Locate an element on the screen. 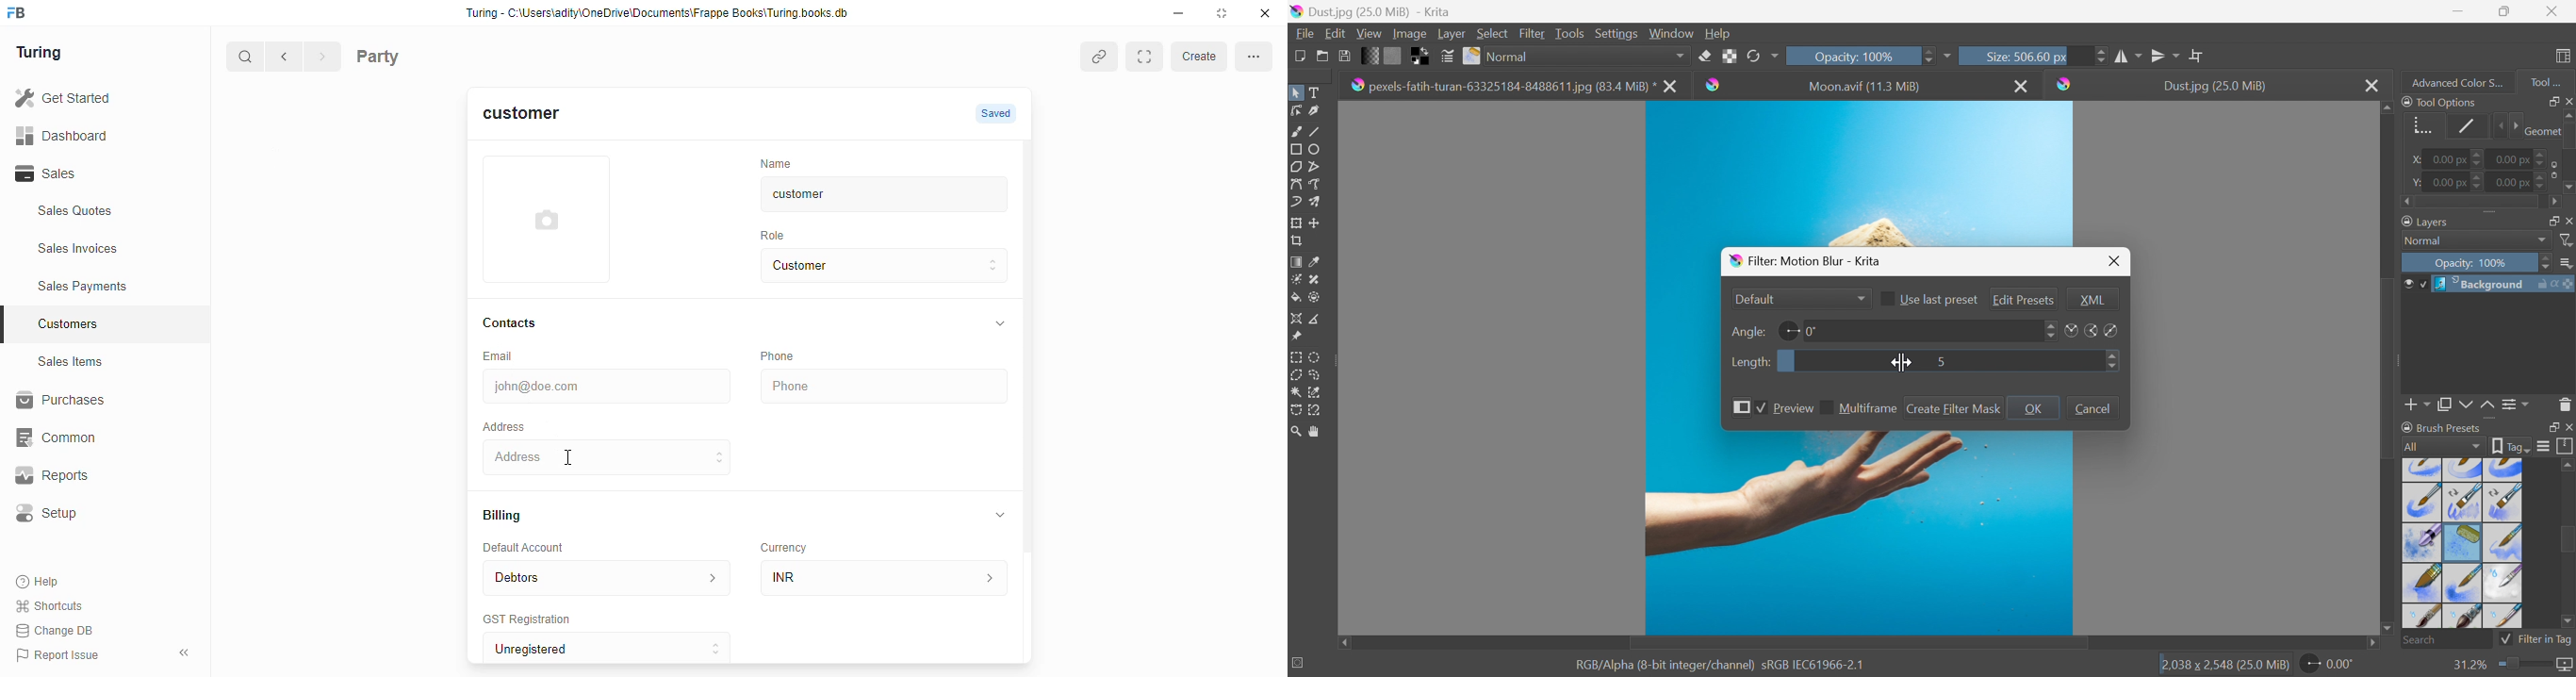 The image size is (2576, 700). Contacts is located at coordinates (516, 322).